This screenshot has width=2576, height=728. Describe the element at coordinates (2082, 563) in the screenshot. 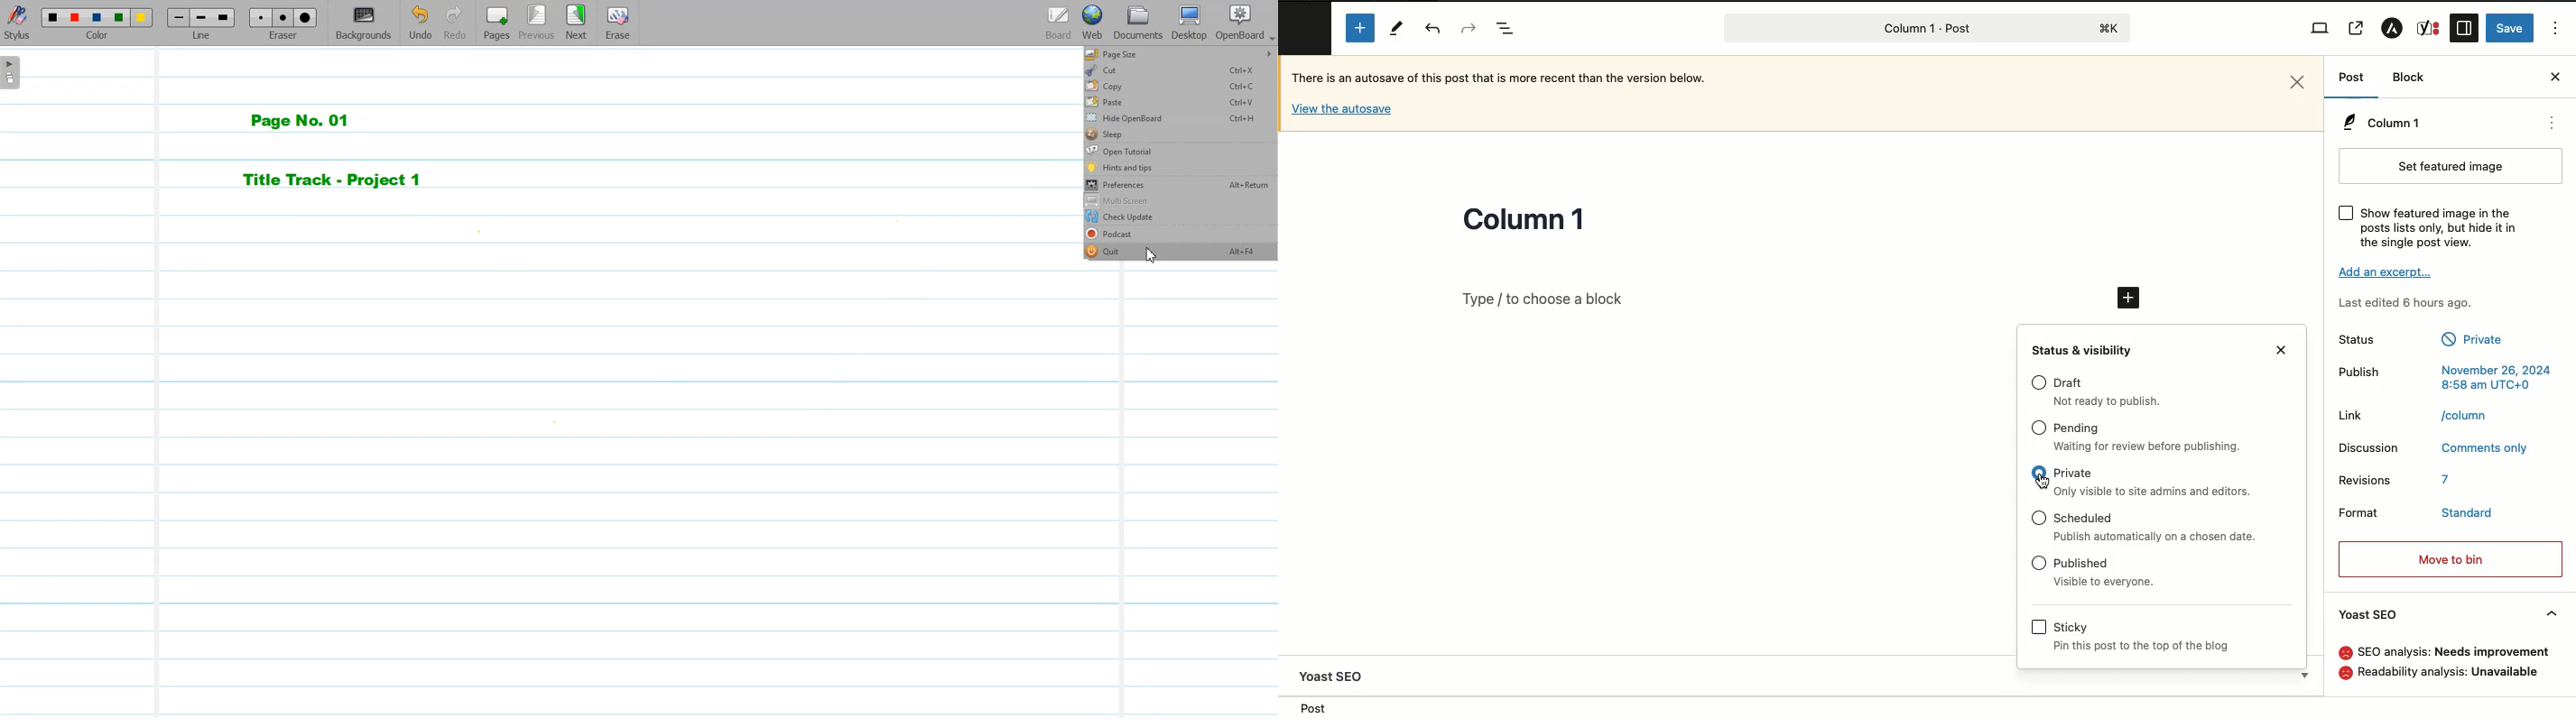

I see `Published` at that location.